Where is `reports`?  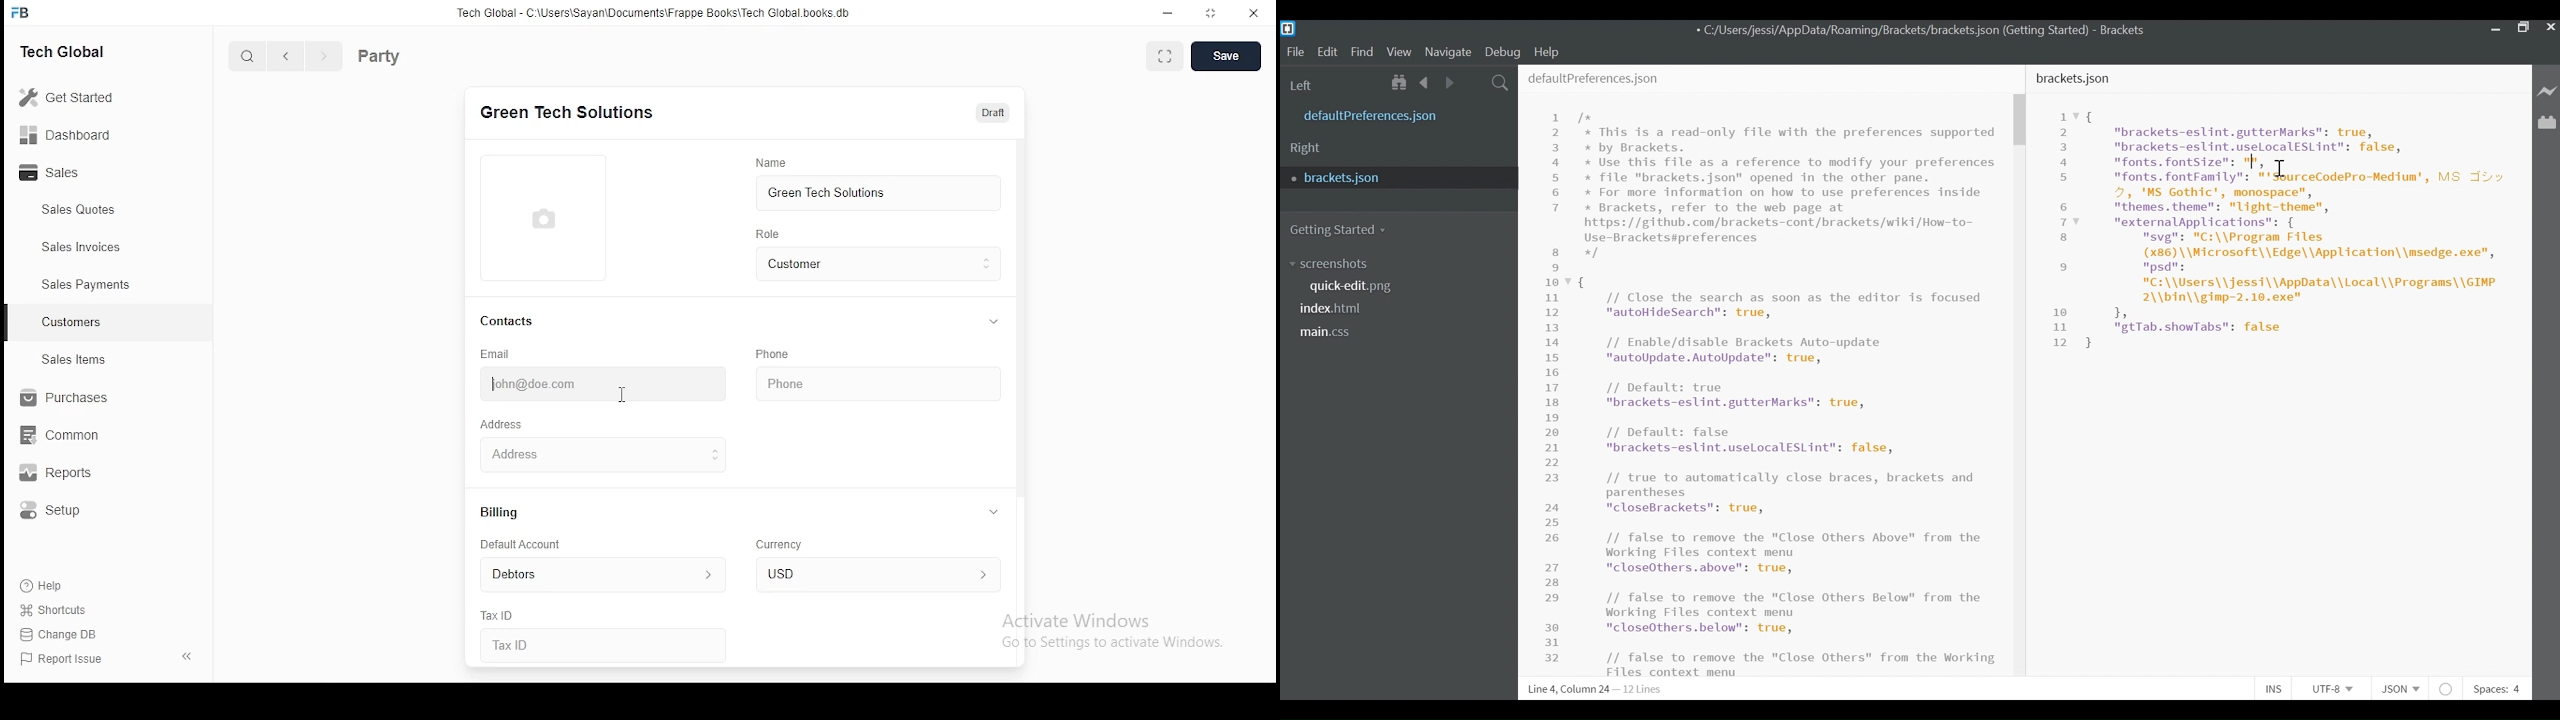
reports is located at coordinates (64, 474).